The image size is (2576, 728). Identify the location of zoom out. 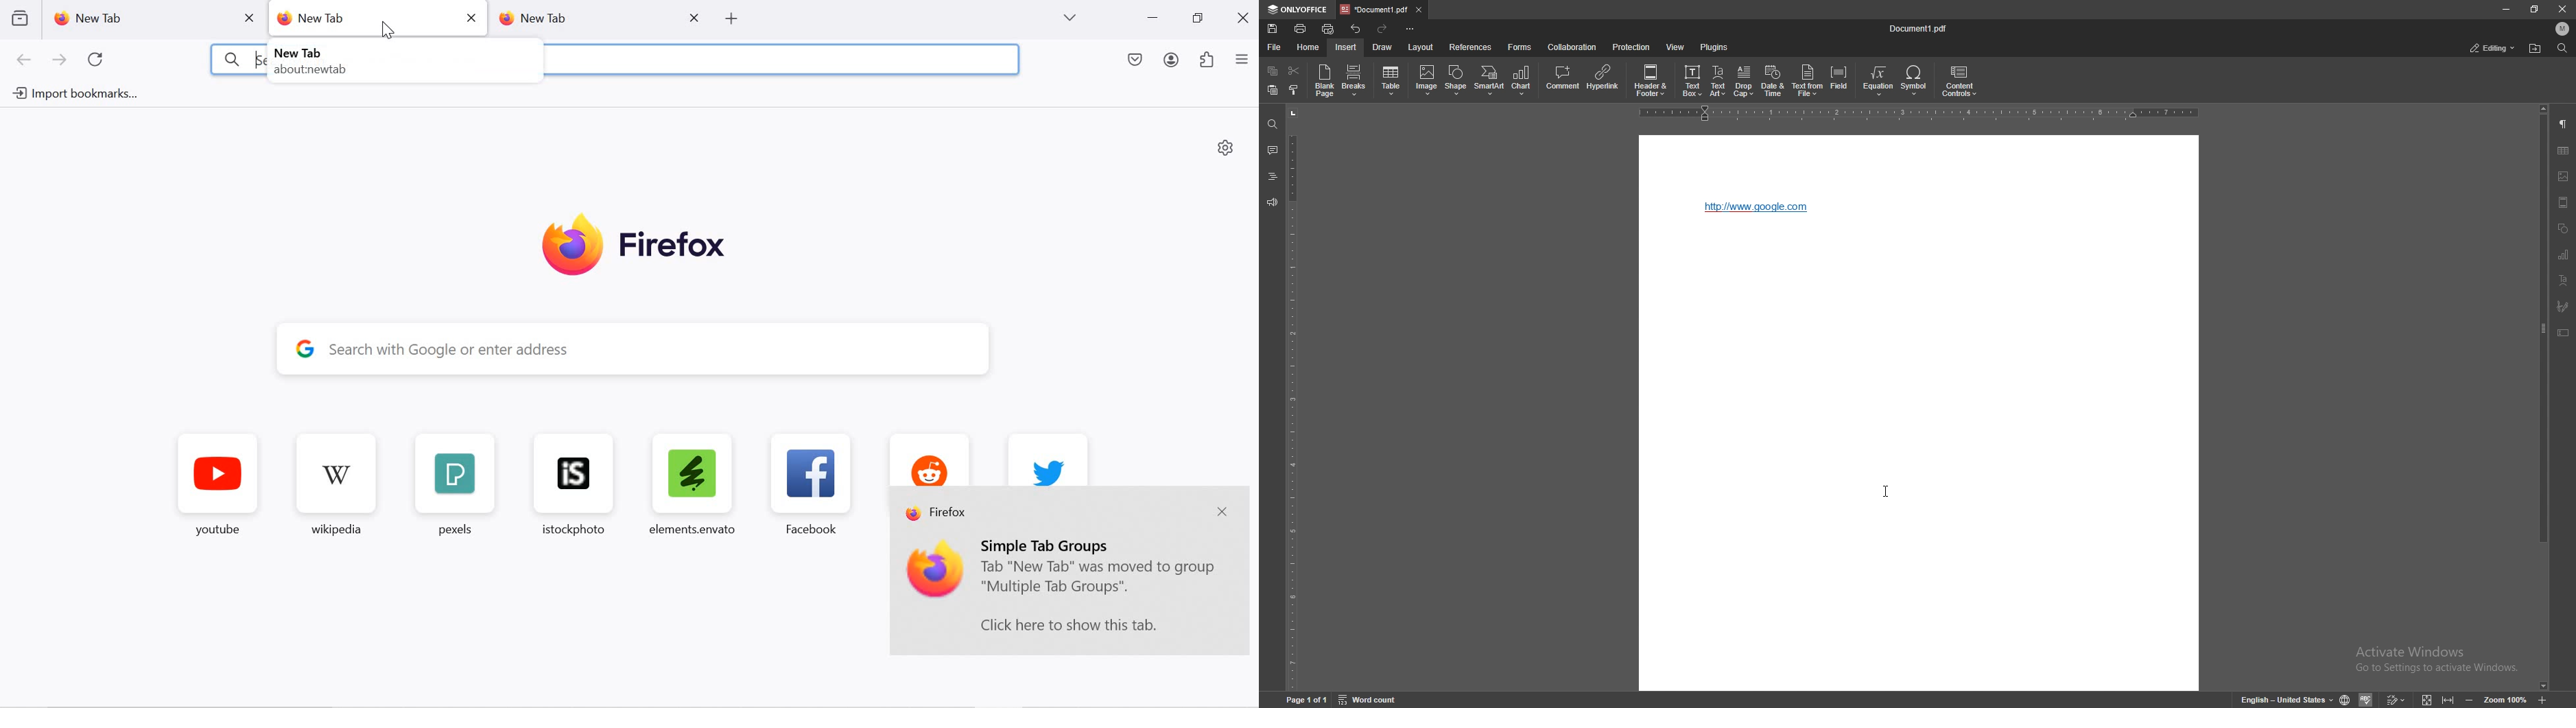
(2470, 699).